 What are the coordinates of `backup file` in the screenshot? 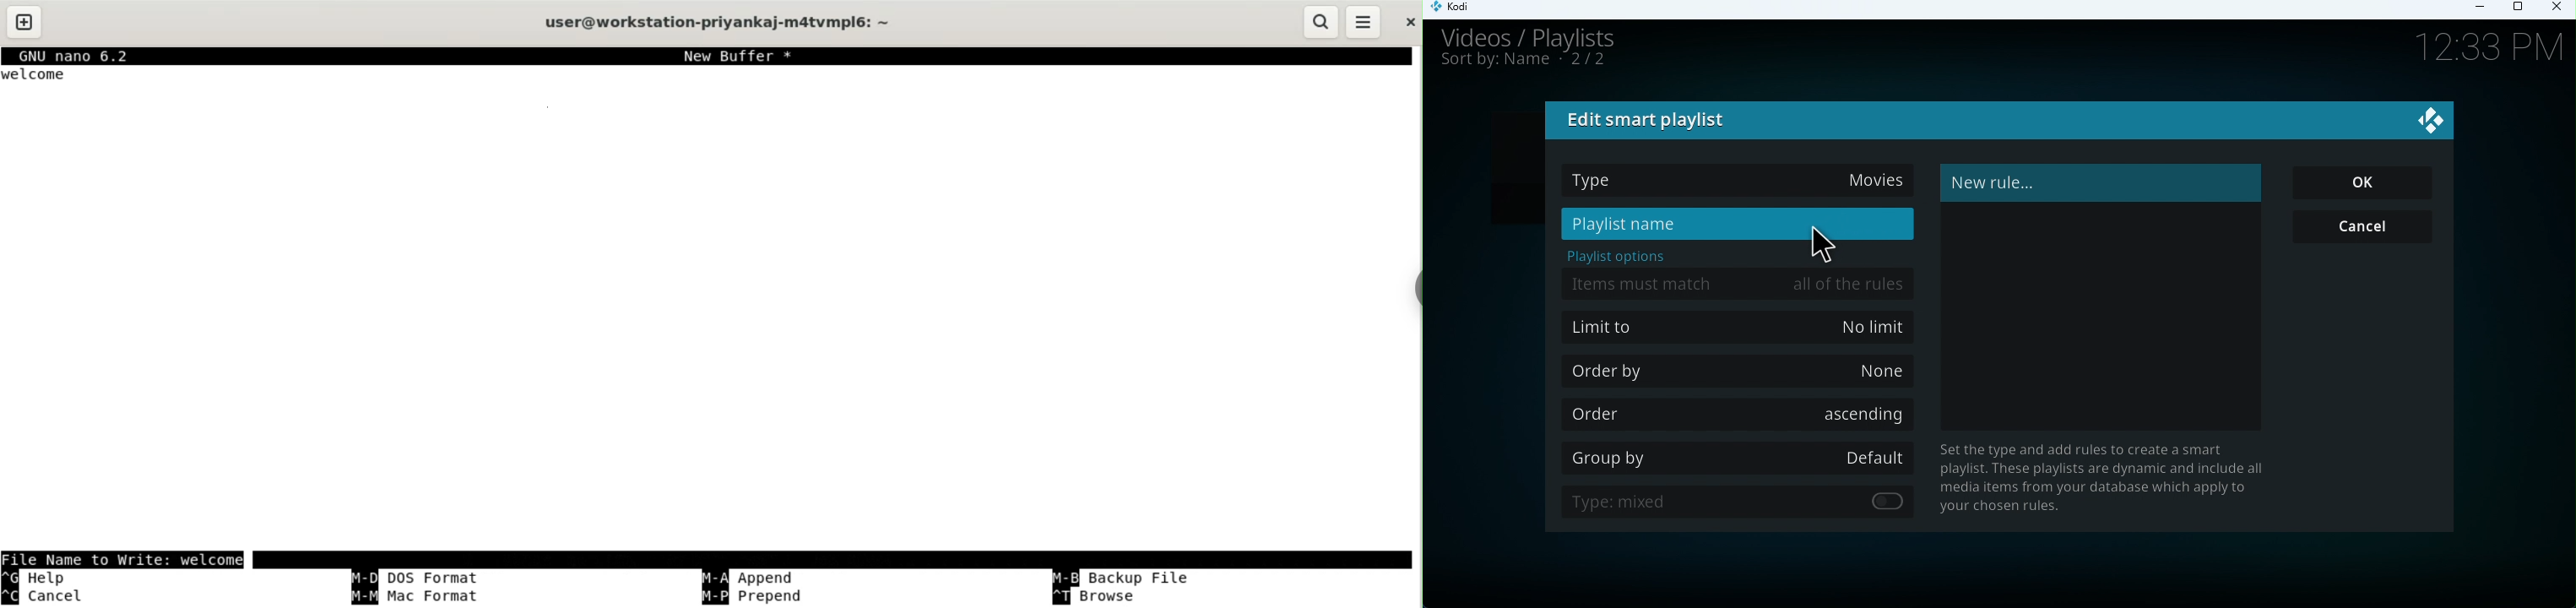 It's located at (1119, 577).